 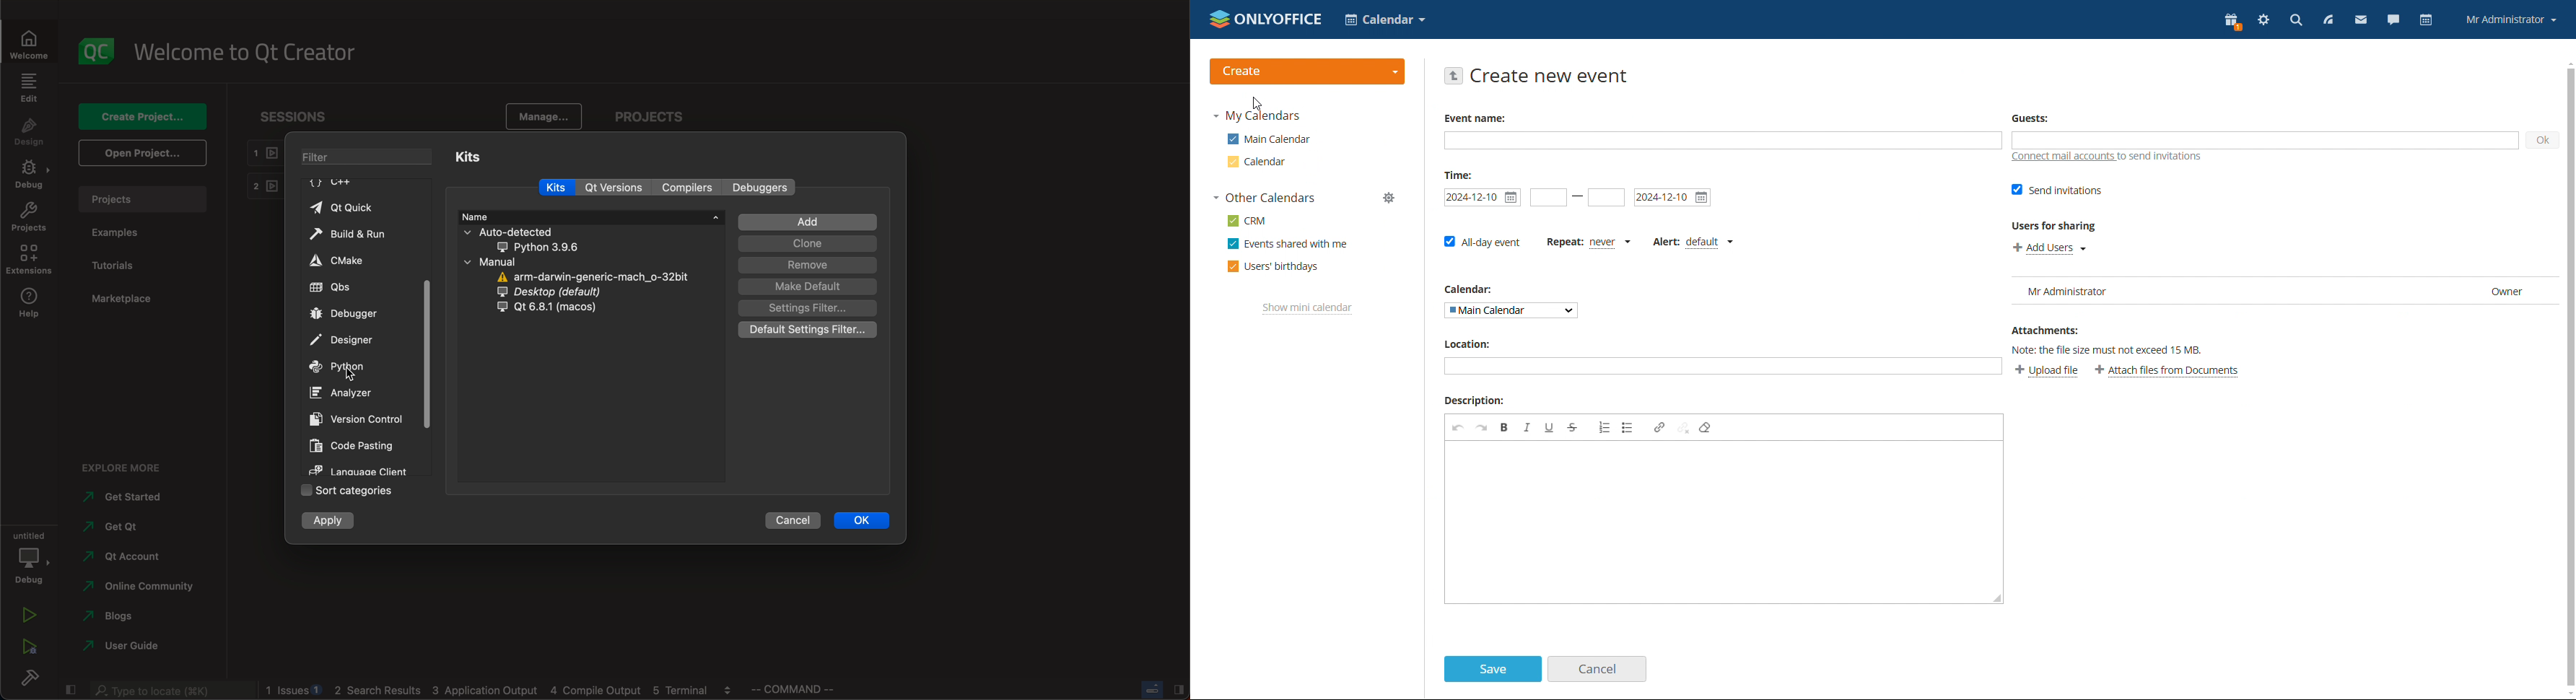 I want to click on ok, so click(x=863, y=518).